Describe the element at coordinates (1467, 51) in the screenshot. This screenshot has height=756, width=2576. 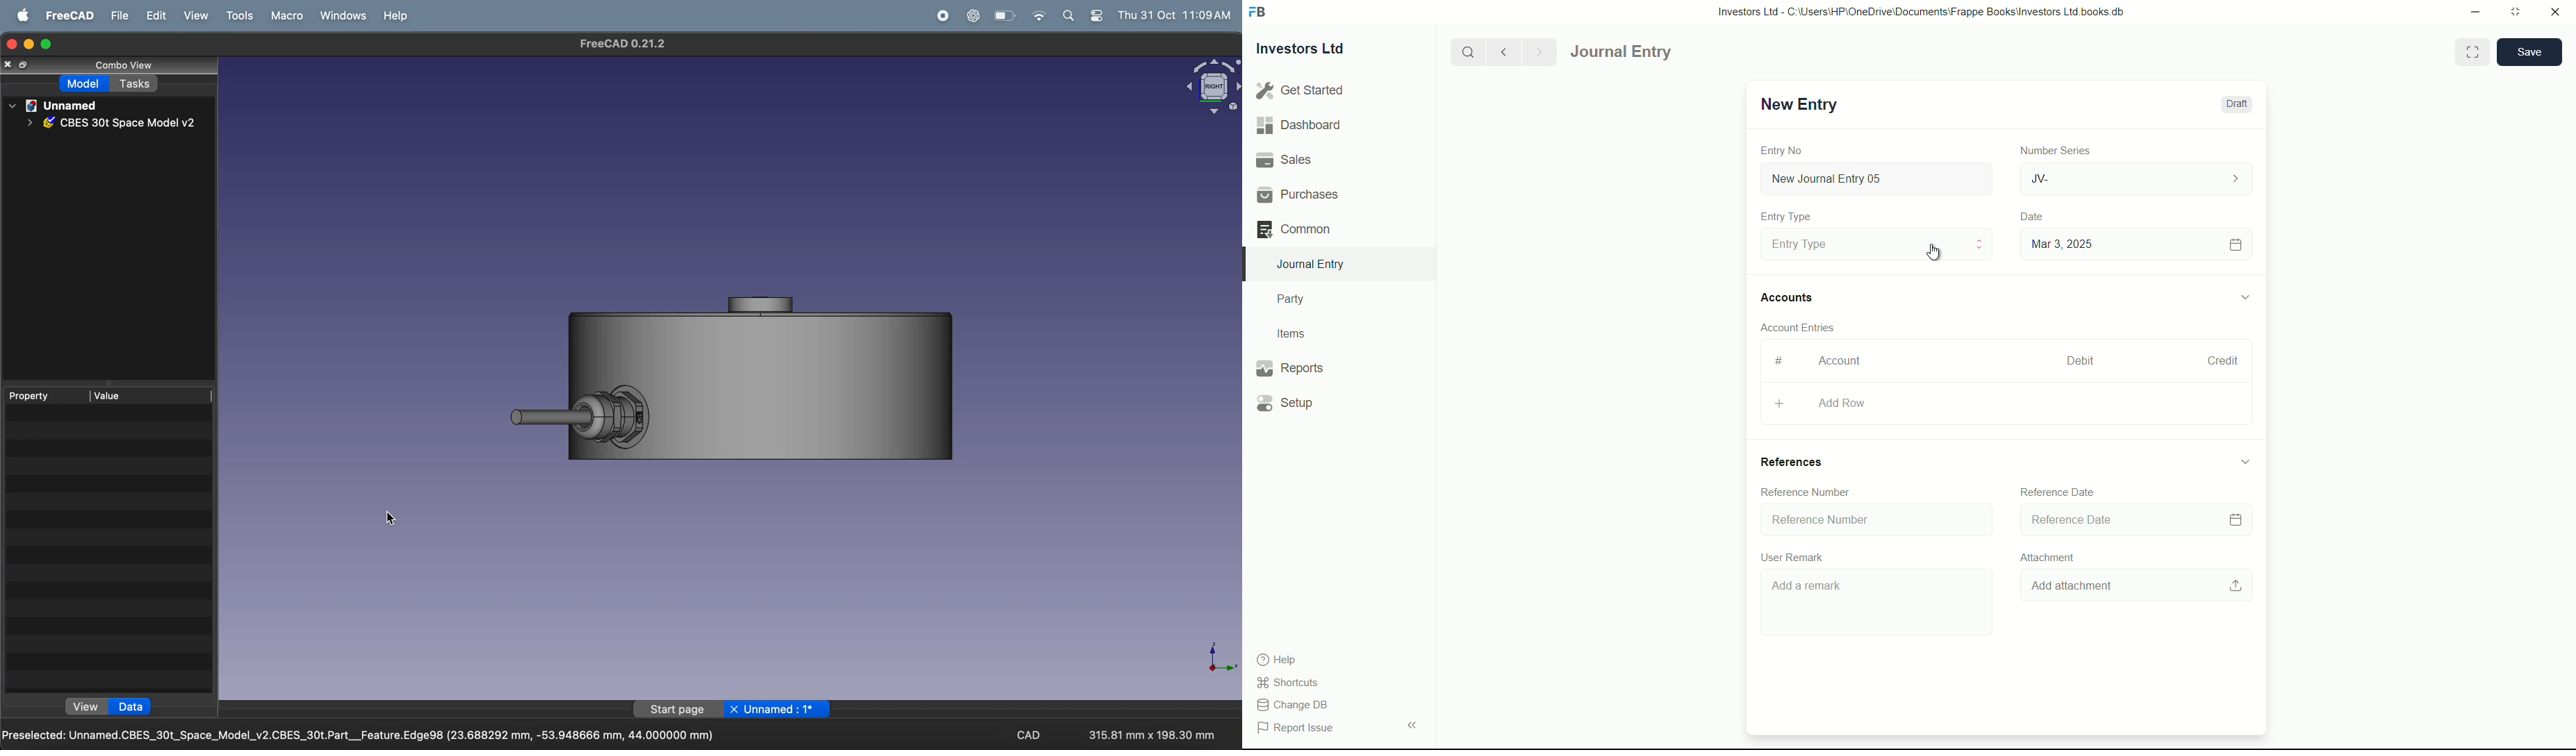
I see `search` at that location.